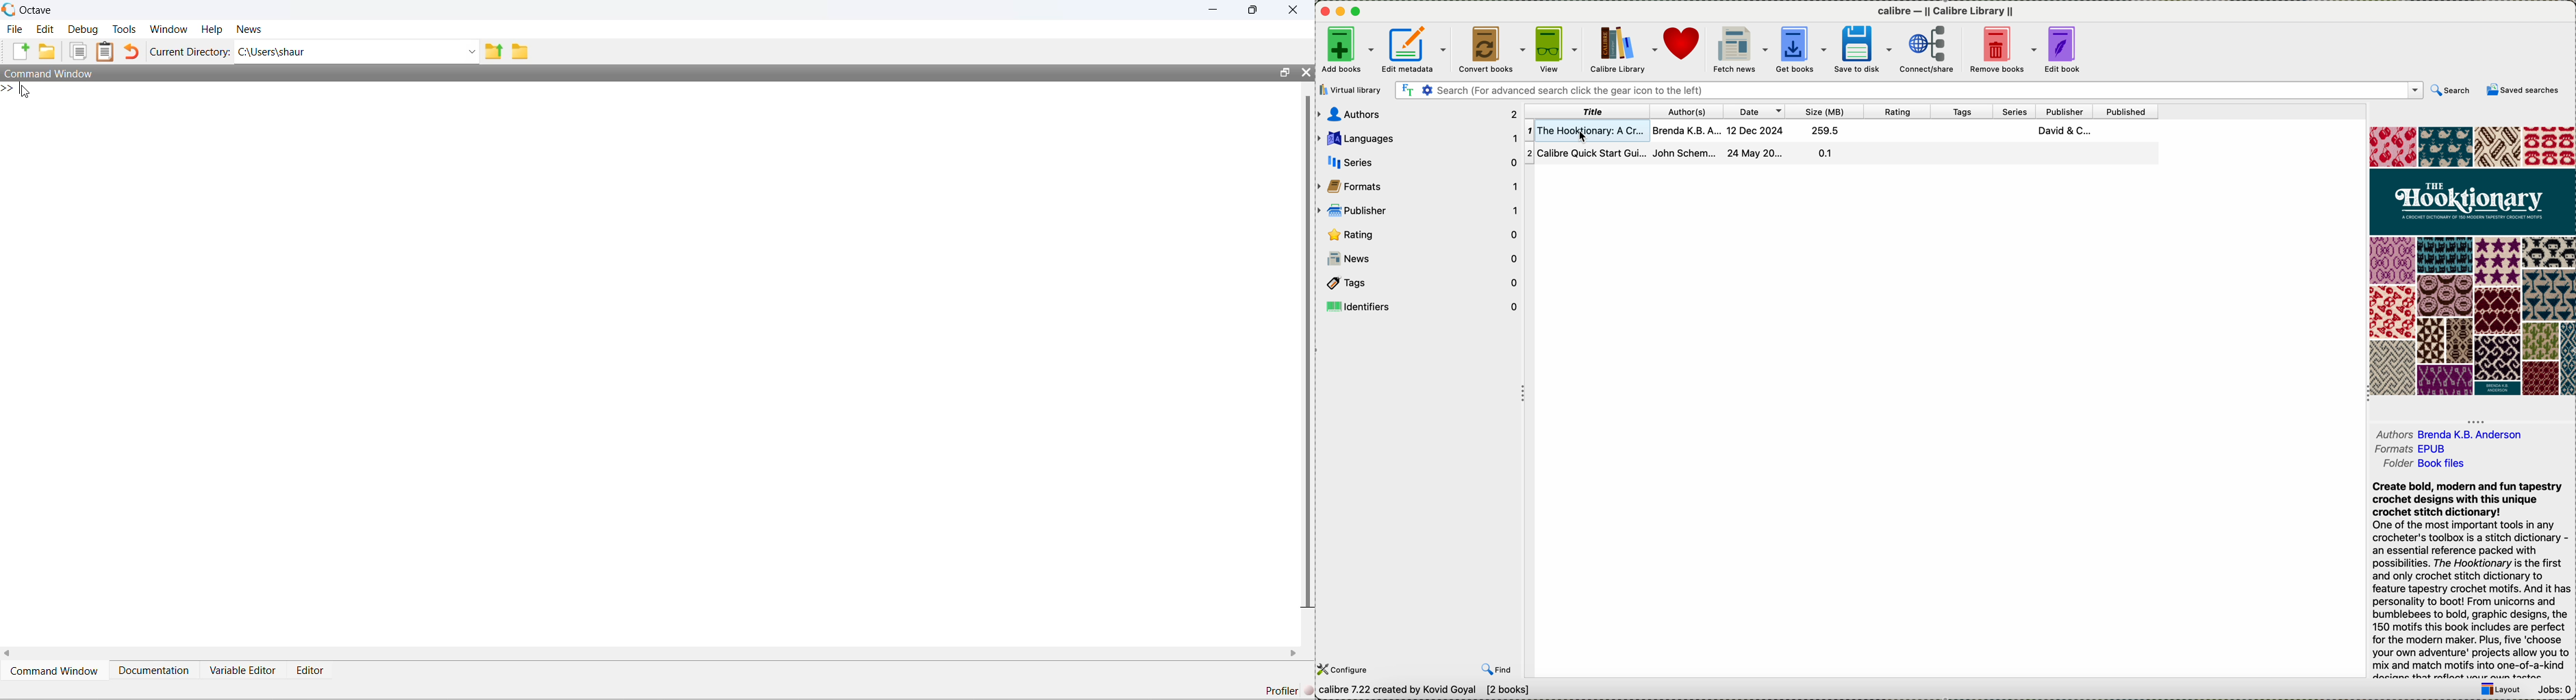 The image size is (2576, 700). What do you see at coordinates (26, 92) in the screenshot?
I see `cursor` at bounding box center [26, 92].